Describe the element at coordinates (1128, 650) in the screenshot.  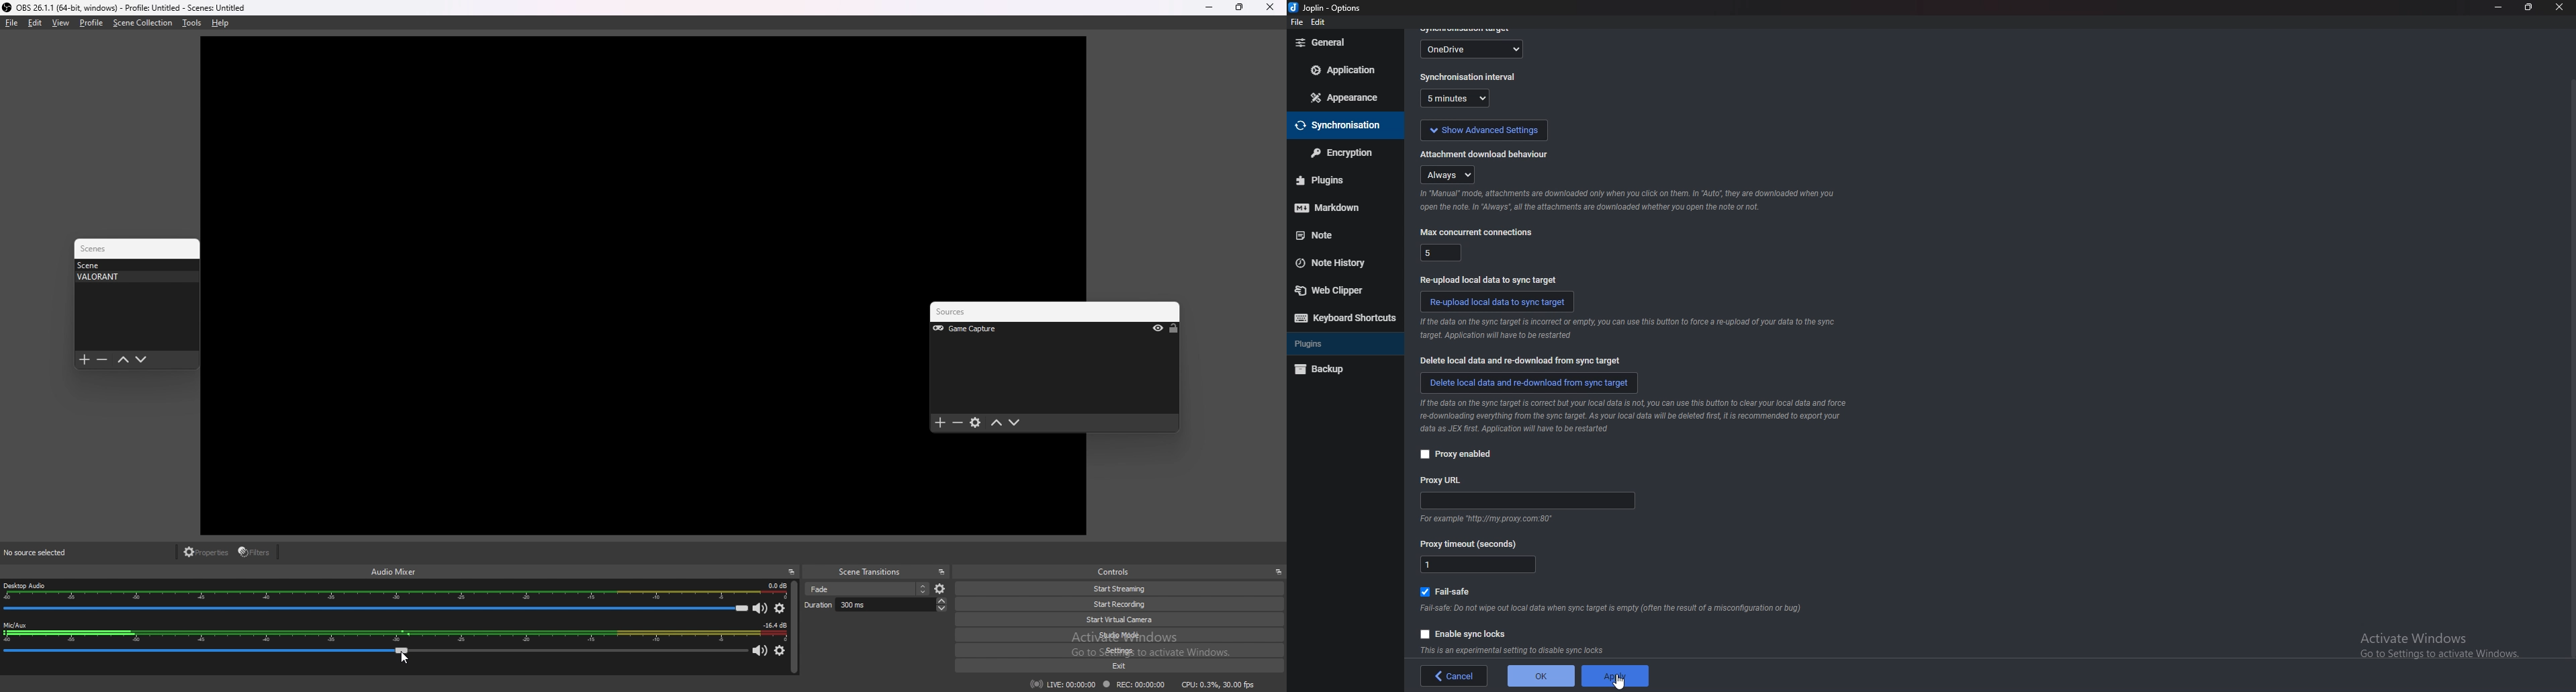
I see `settings` at that location.